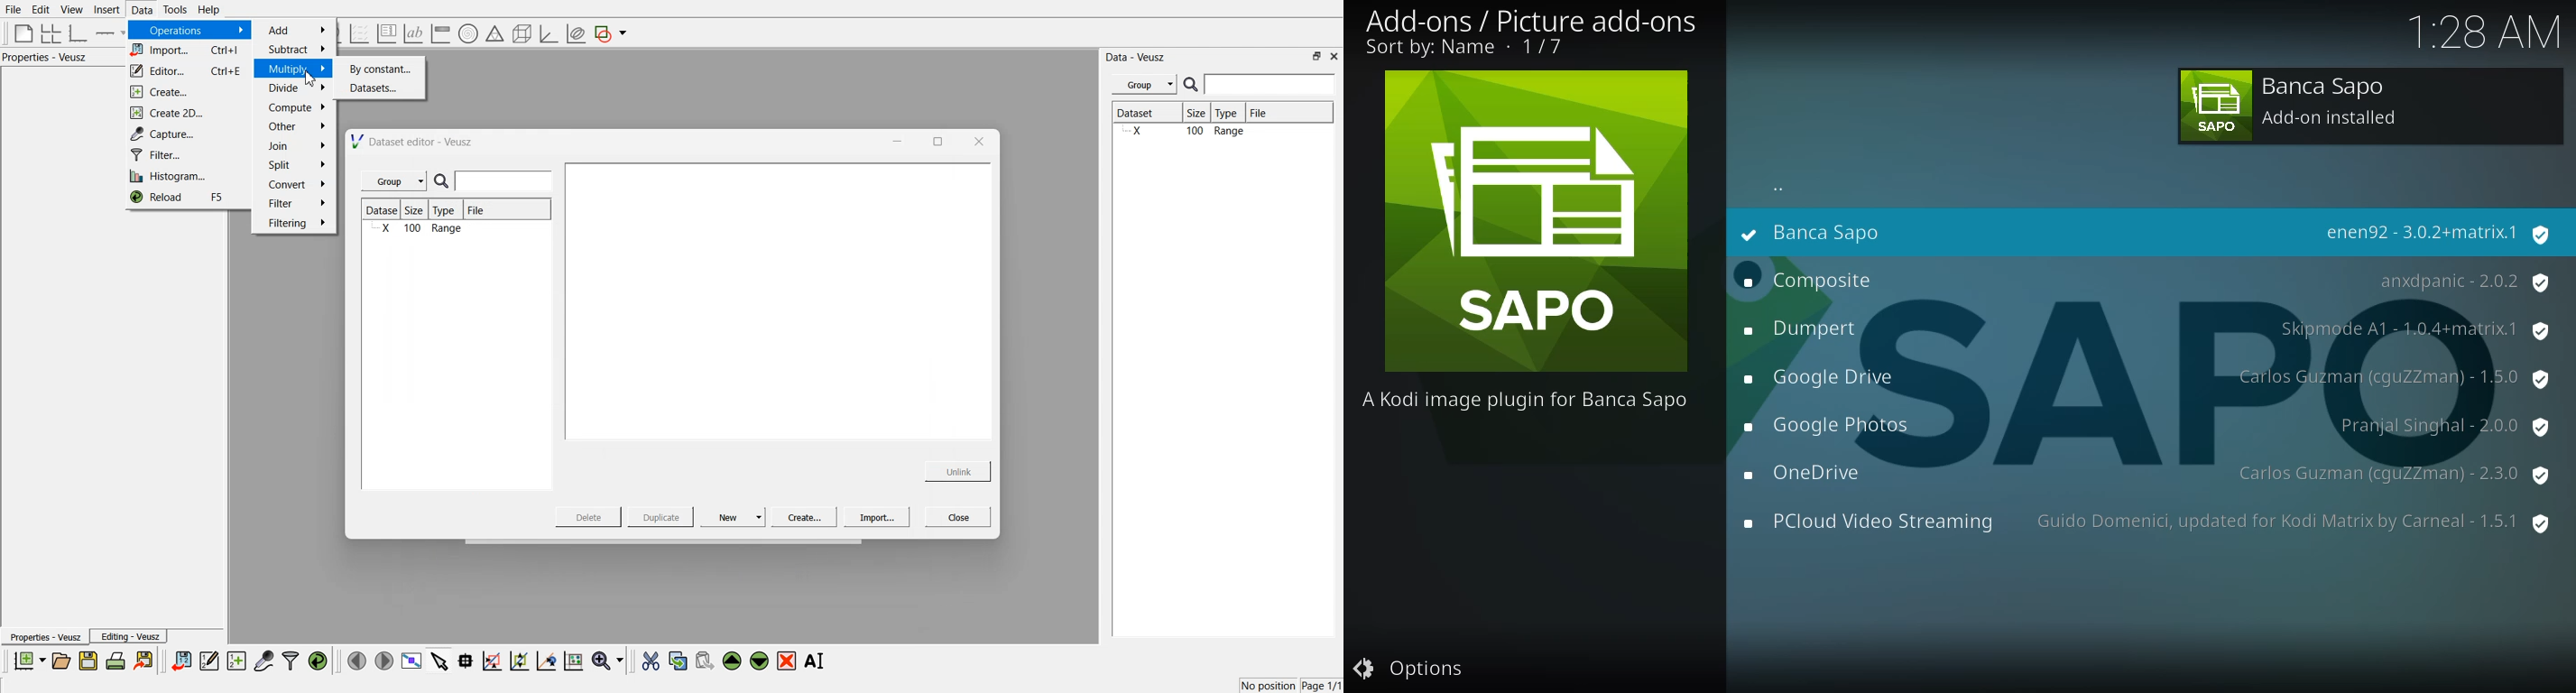  What do you see at coordinates (1410, 667) in the screenshot?
I see `options` at bounding box center [1410, 667].